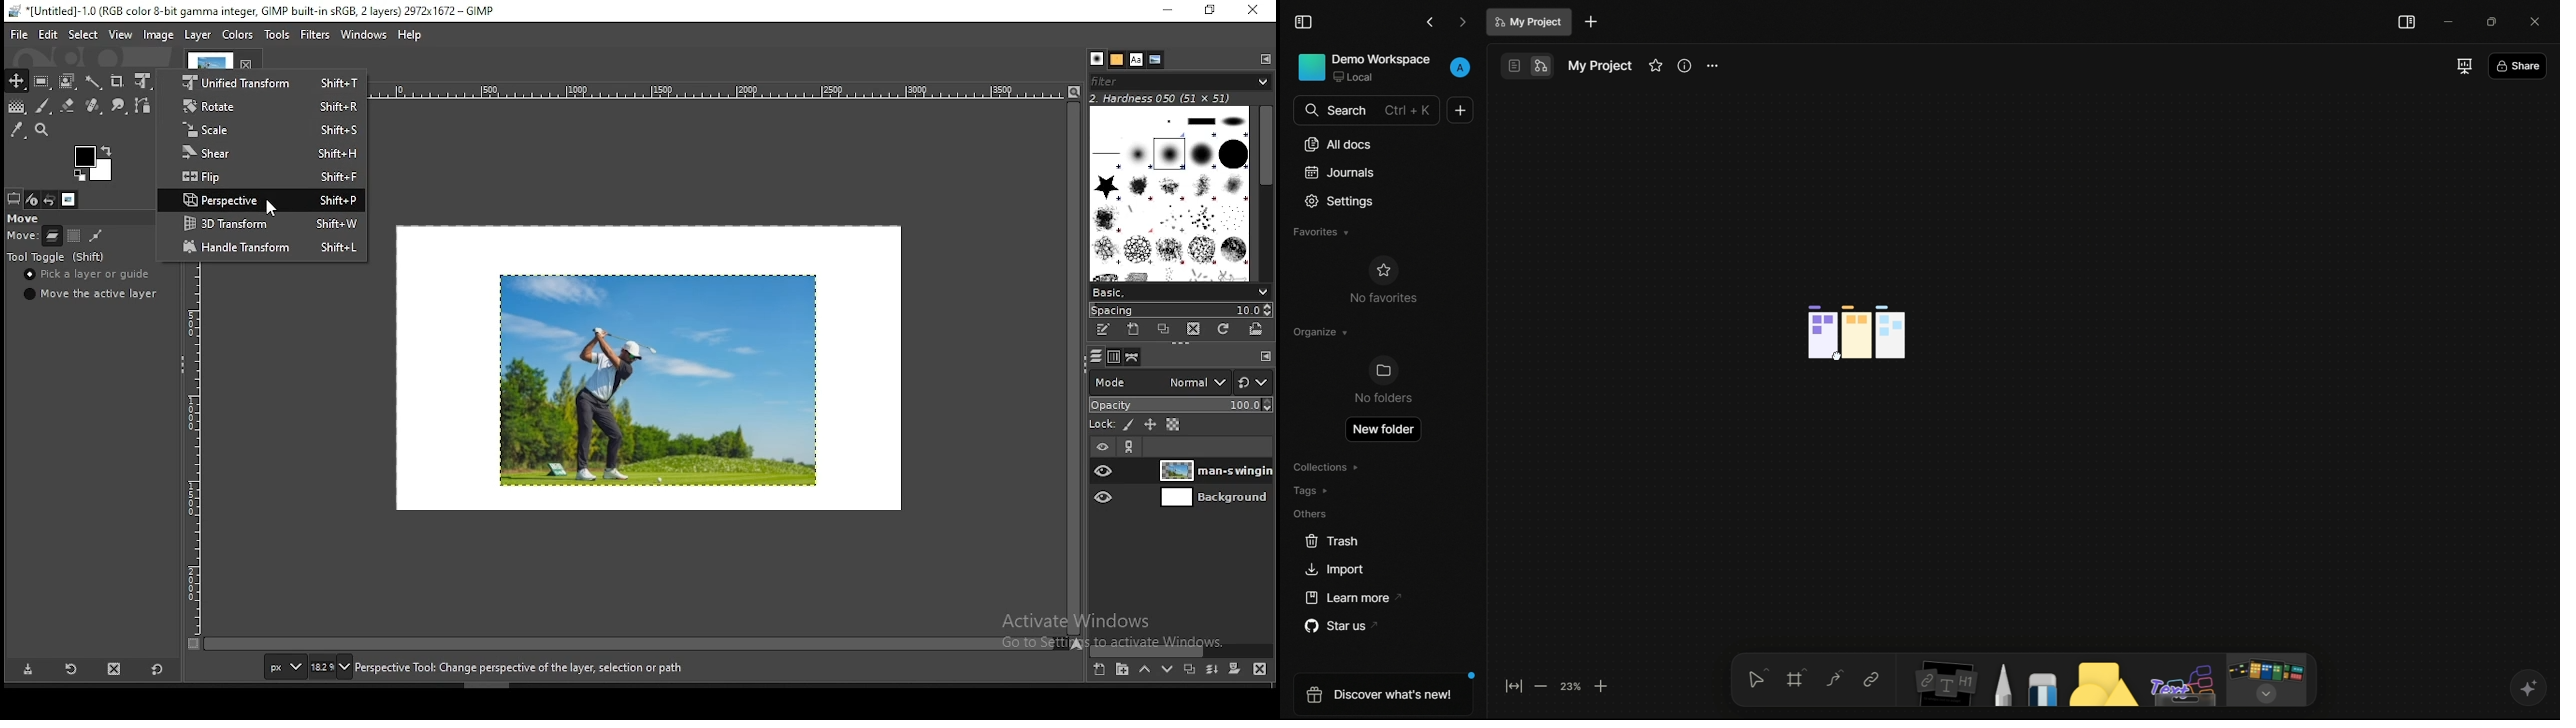  What do you see at coordinates (42, 131) in the screenshot?
I see `zoom tool` at bounding box center [42, 131].